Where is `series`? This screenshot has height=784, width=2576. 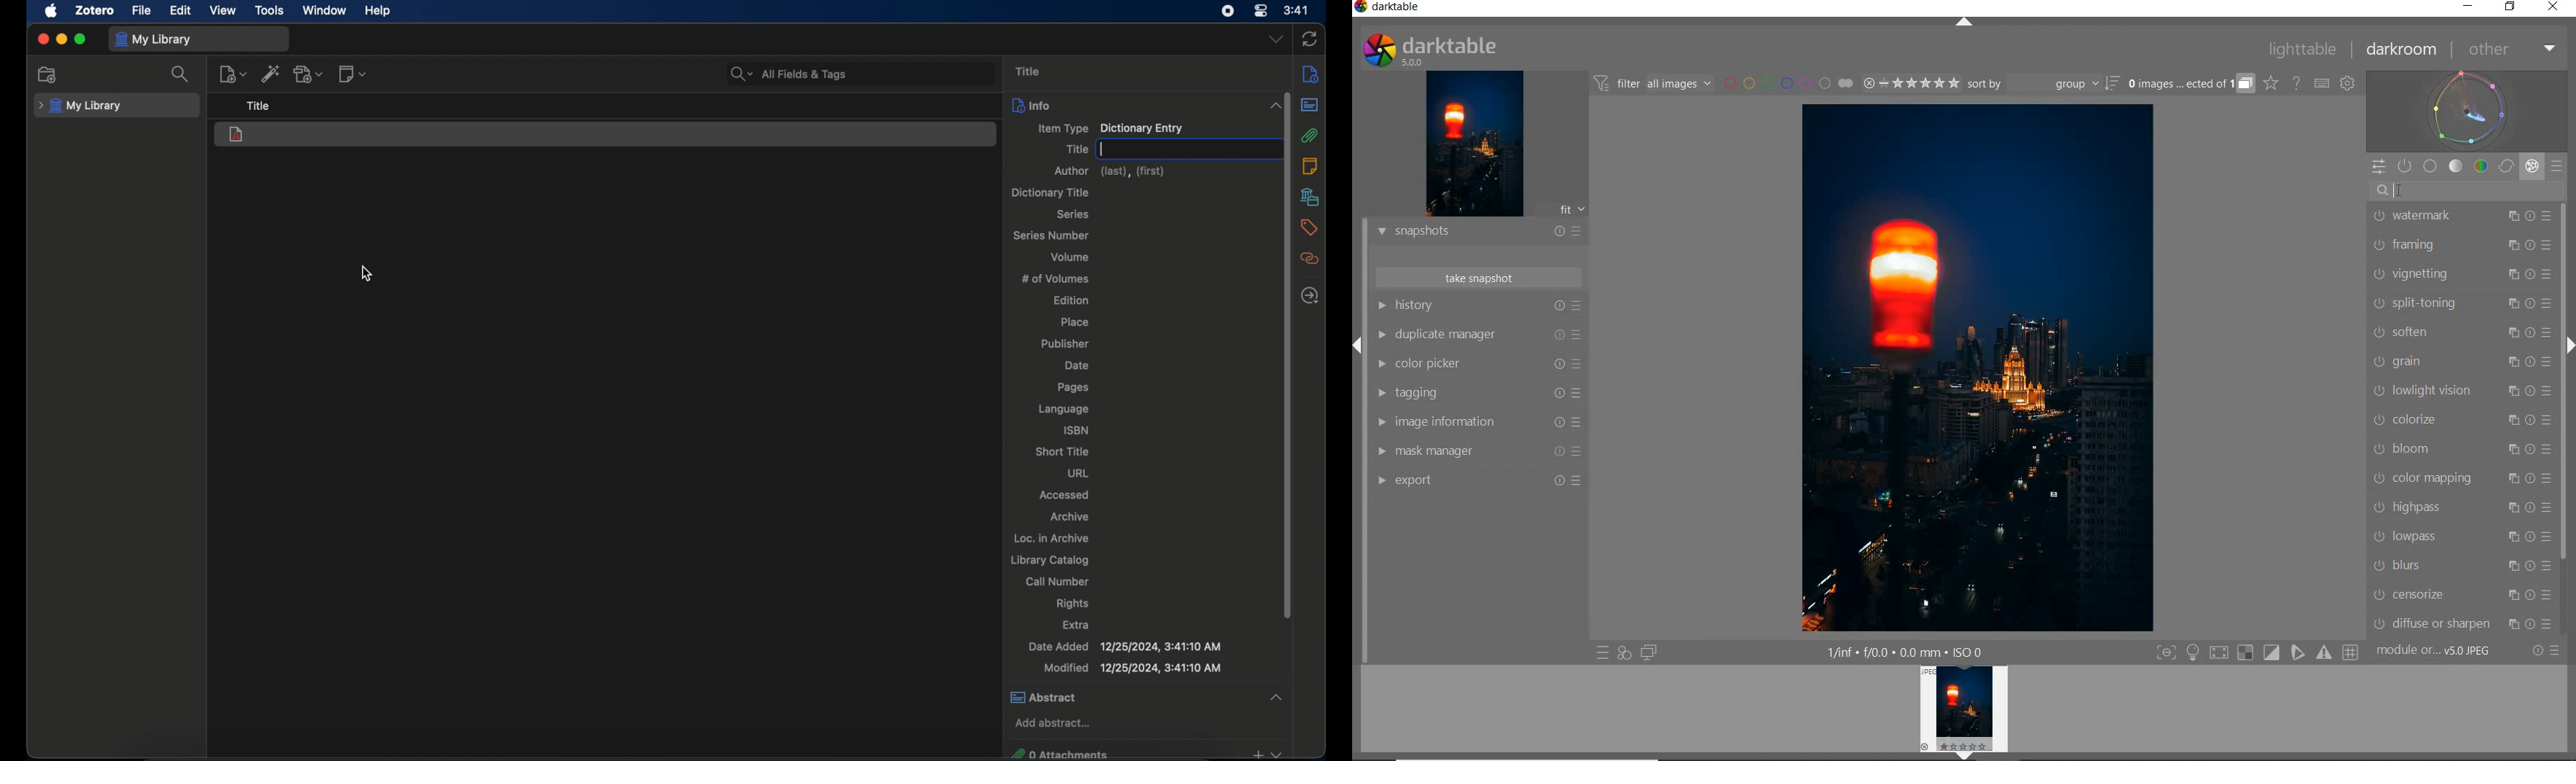
series is located at coordinates (1075, 214).